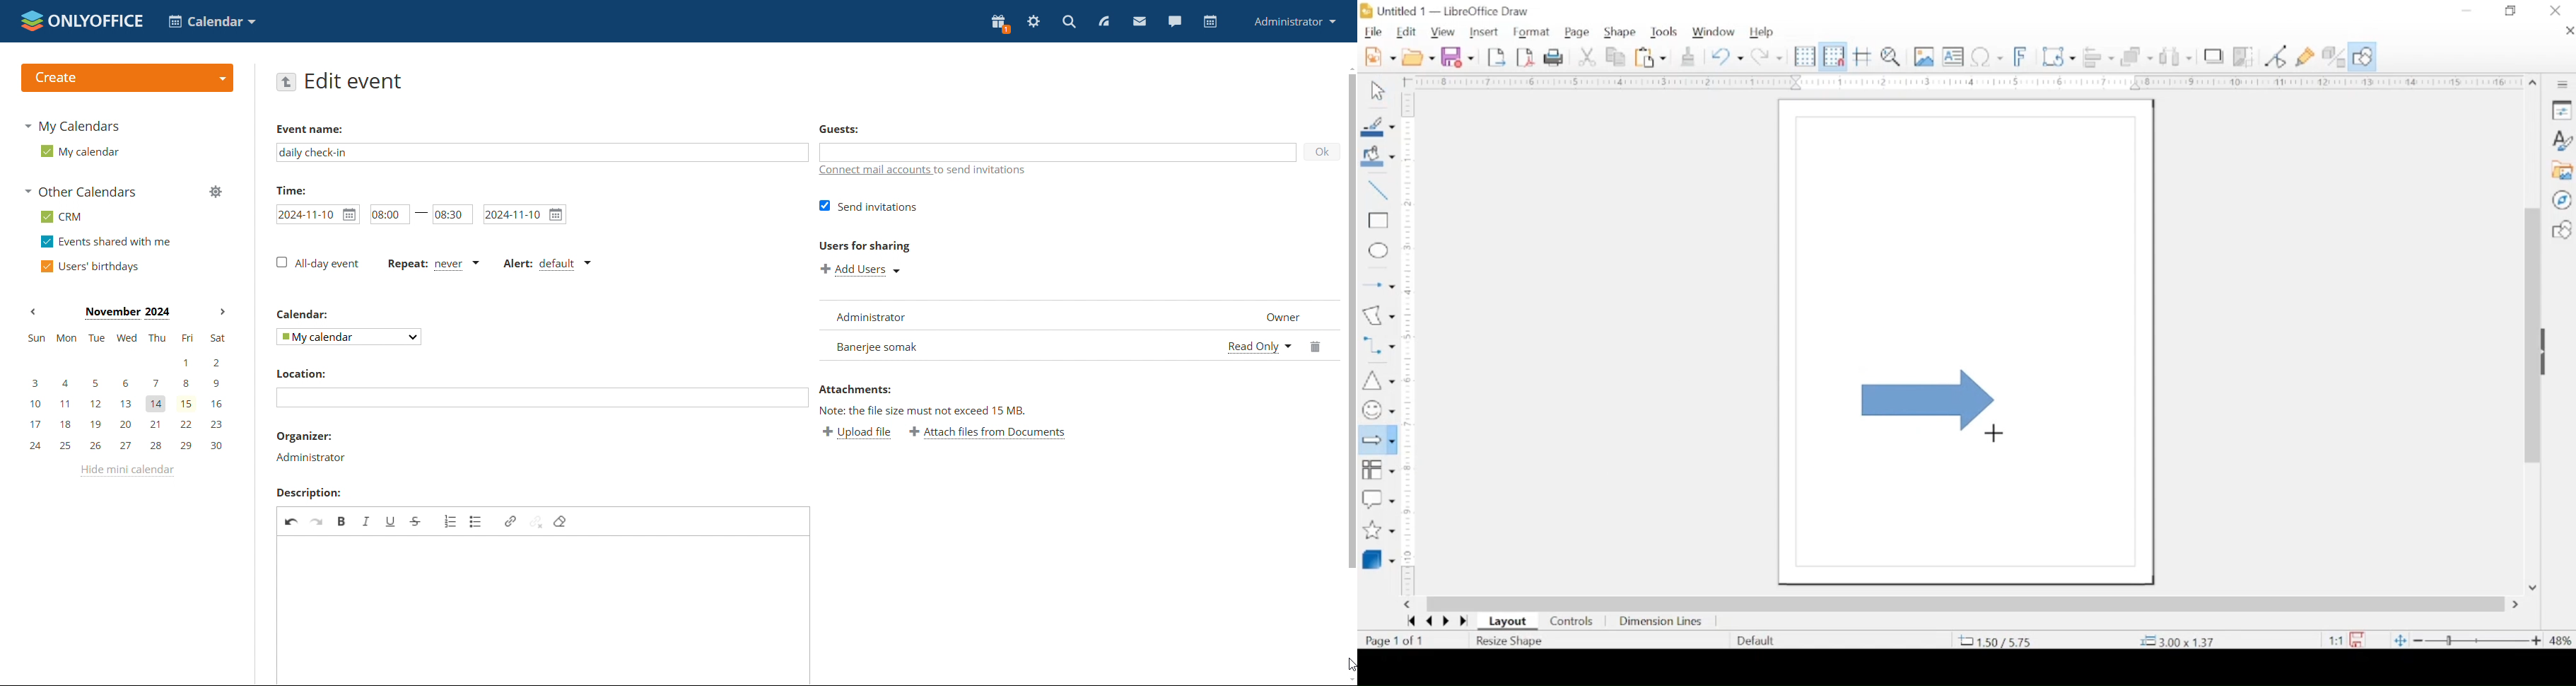 This screenshot has width=2576, height=700. I want to click on format, so click(1532, 32).